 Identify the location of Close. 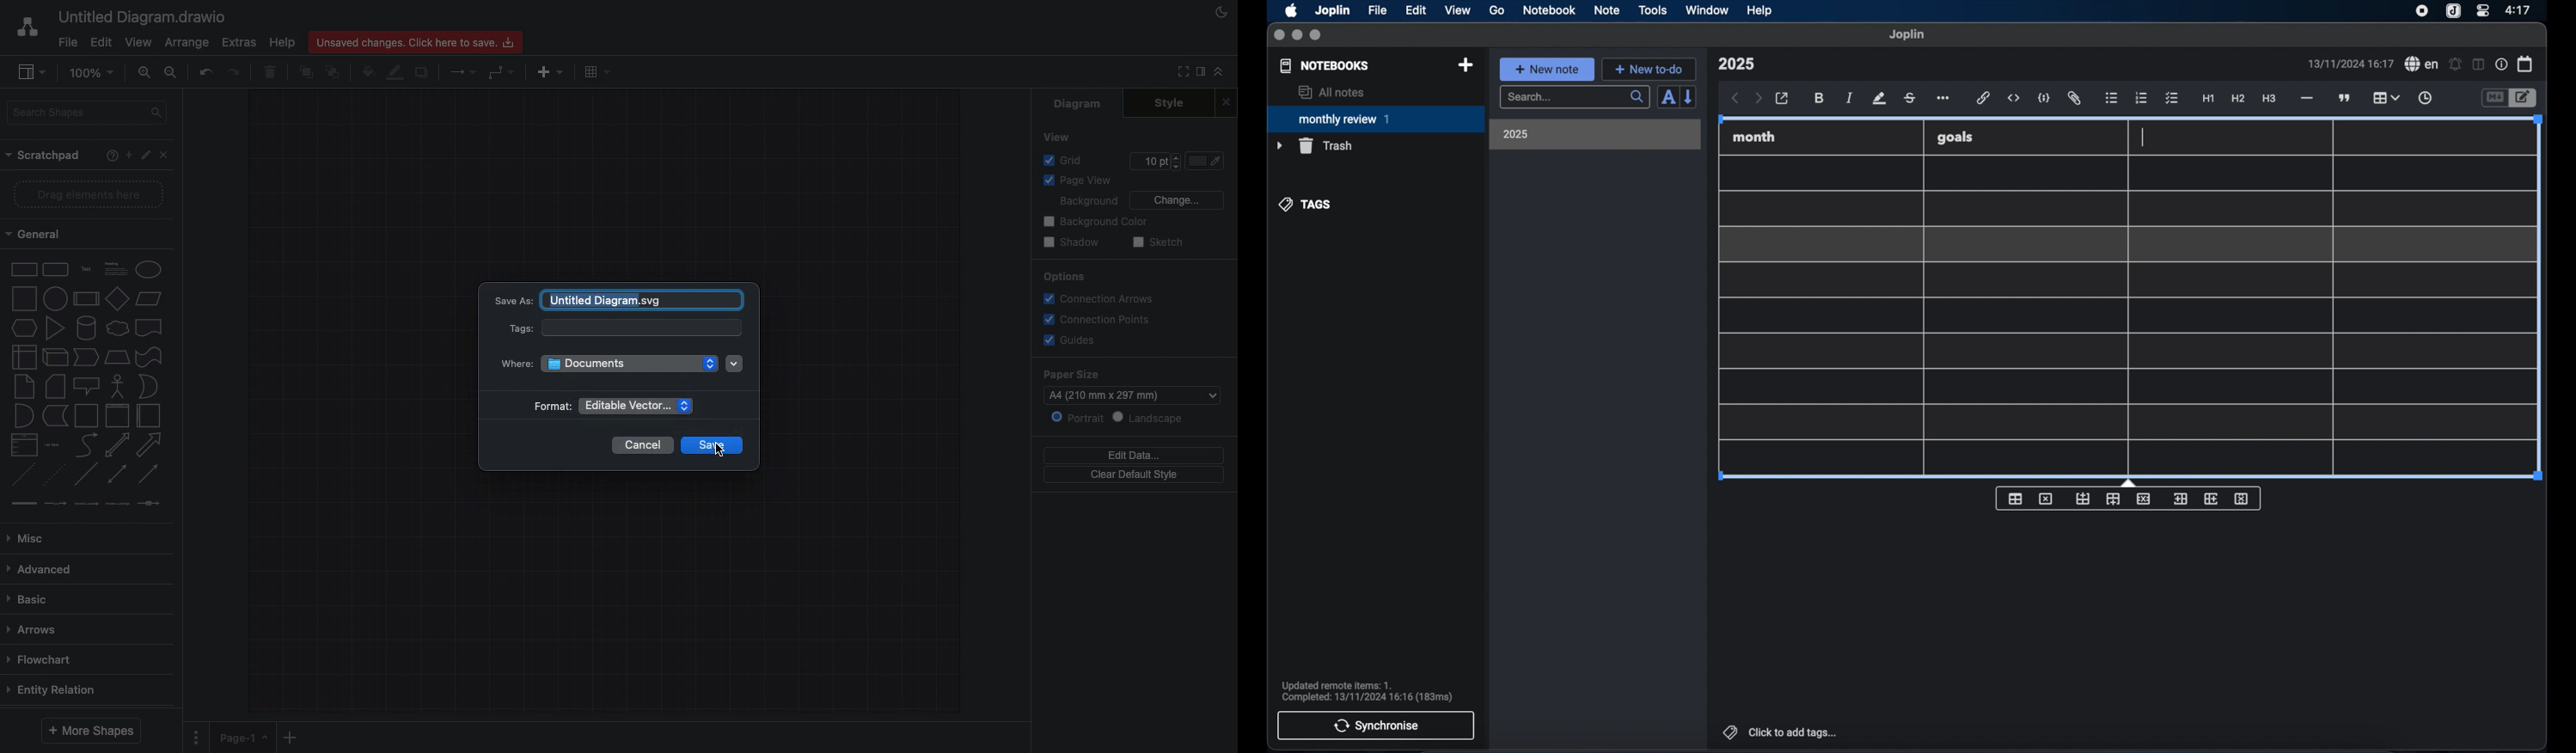
(165, 155).